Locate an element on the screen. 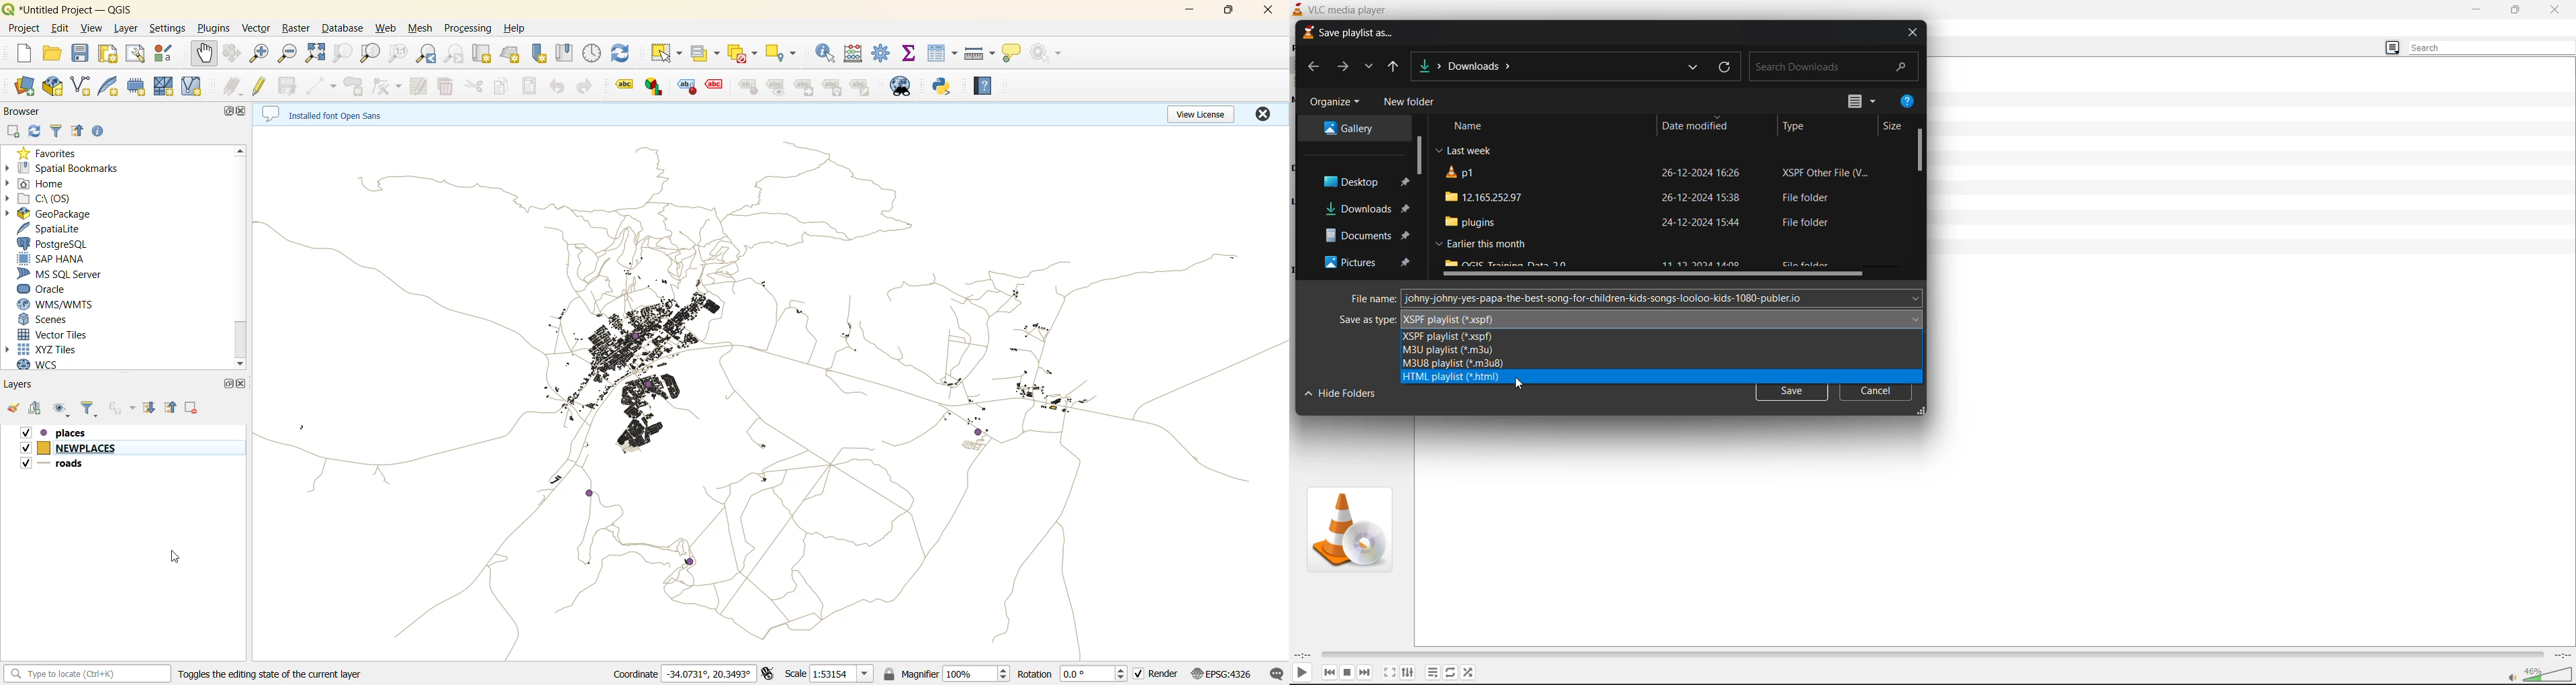  size is located at coordinates (1893, 127).